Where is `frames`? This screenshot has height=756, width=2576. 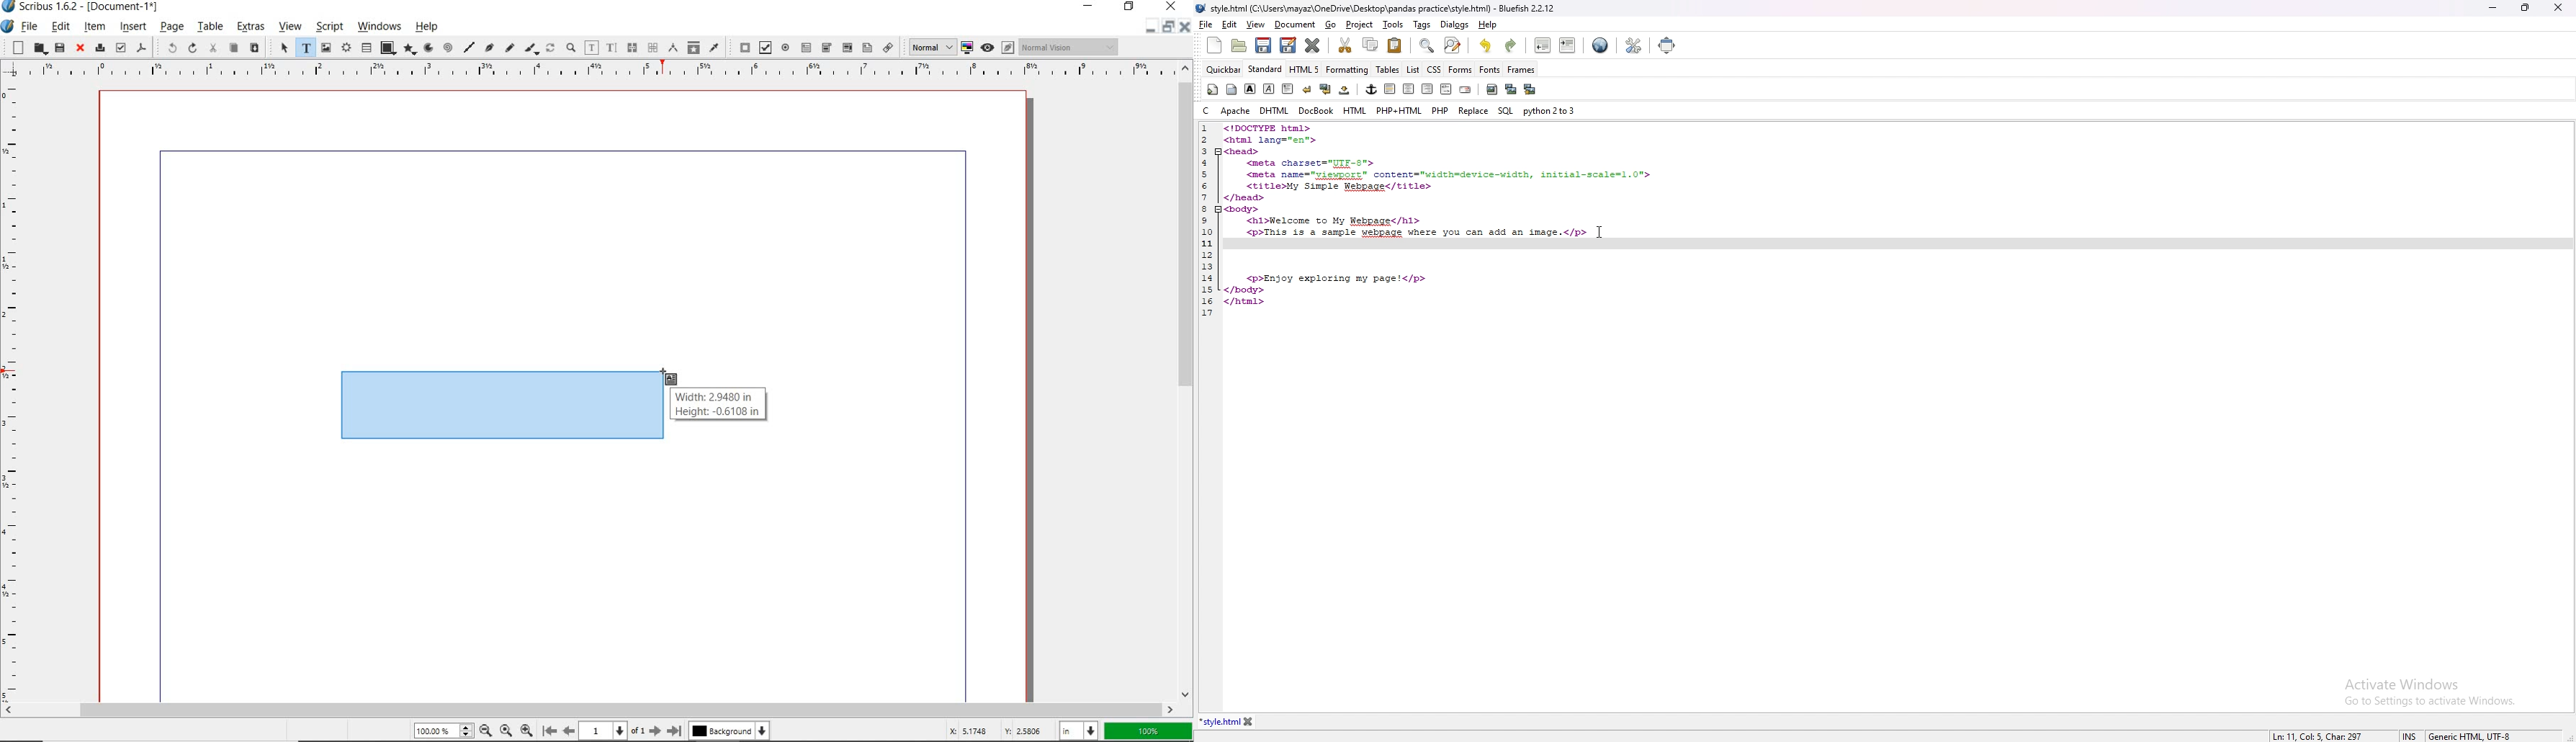 frames is located at coordinates (1521, 69).